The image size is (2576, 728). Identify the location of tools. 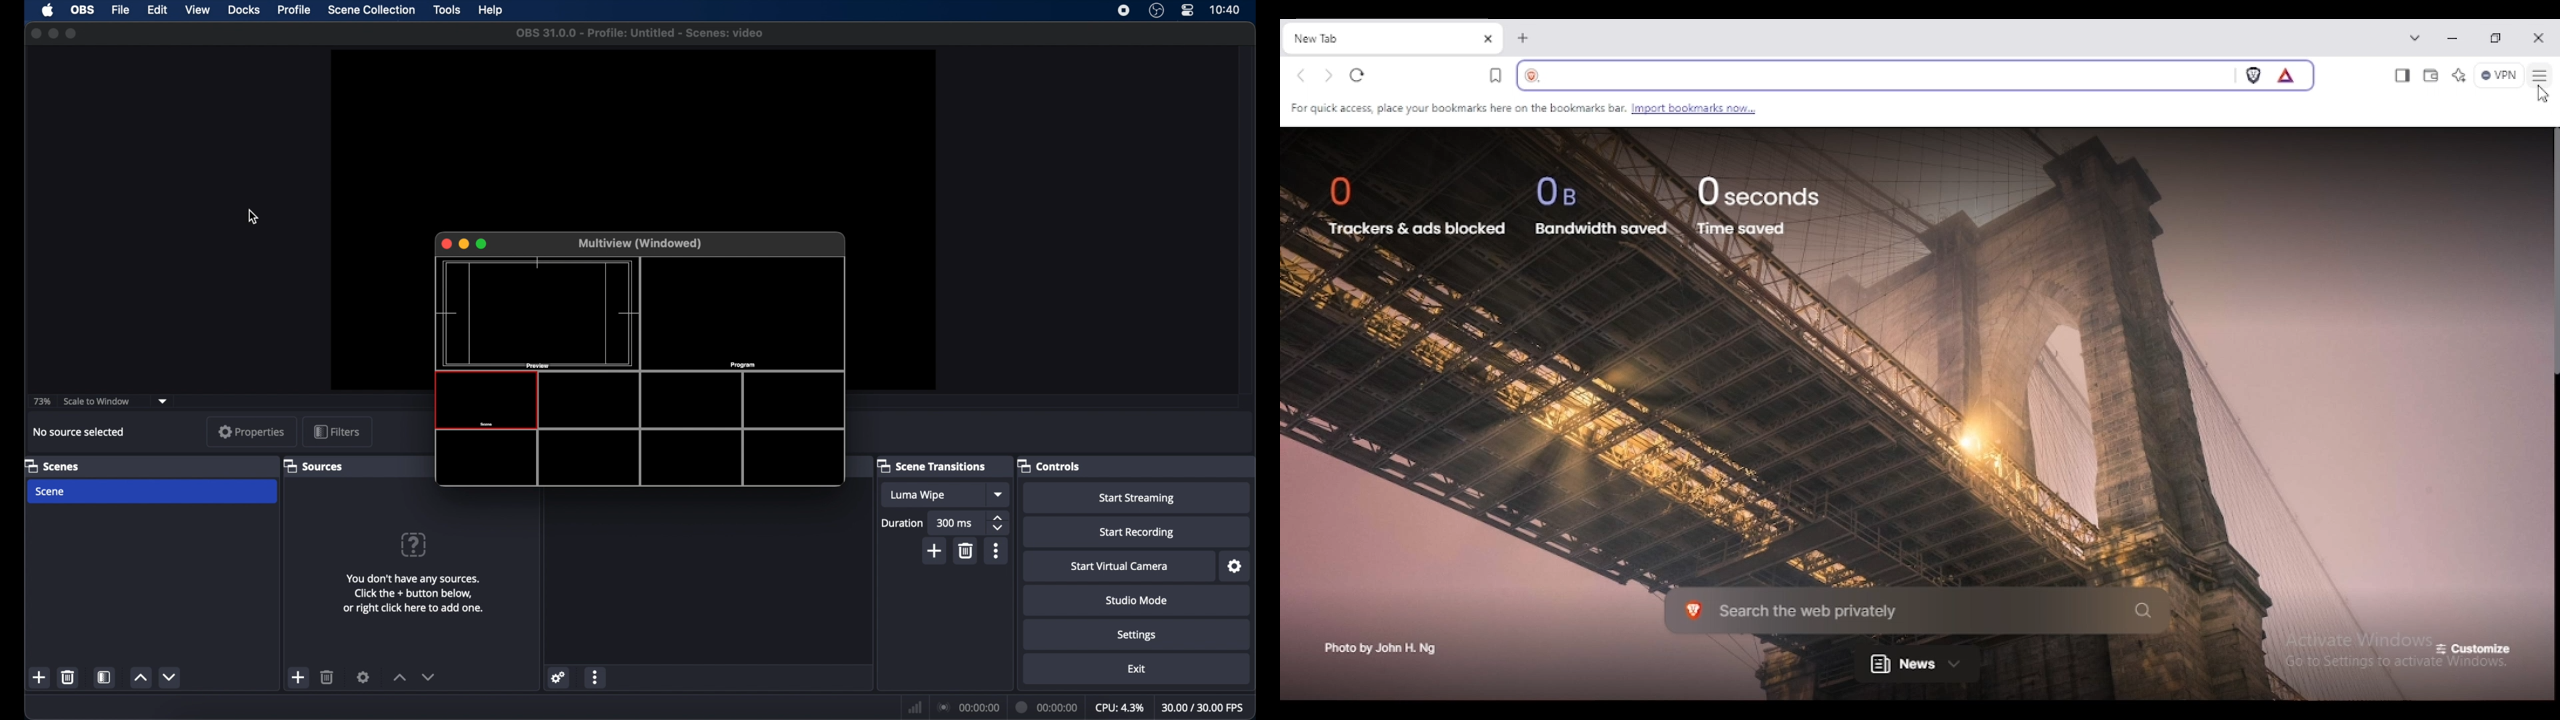
(447, 10).